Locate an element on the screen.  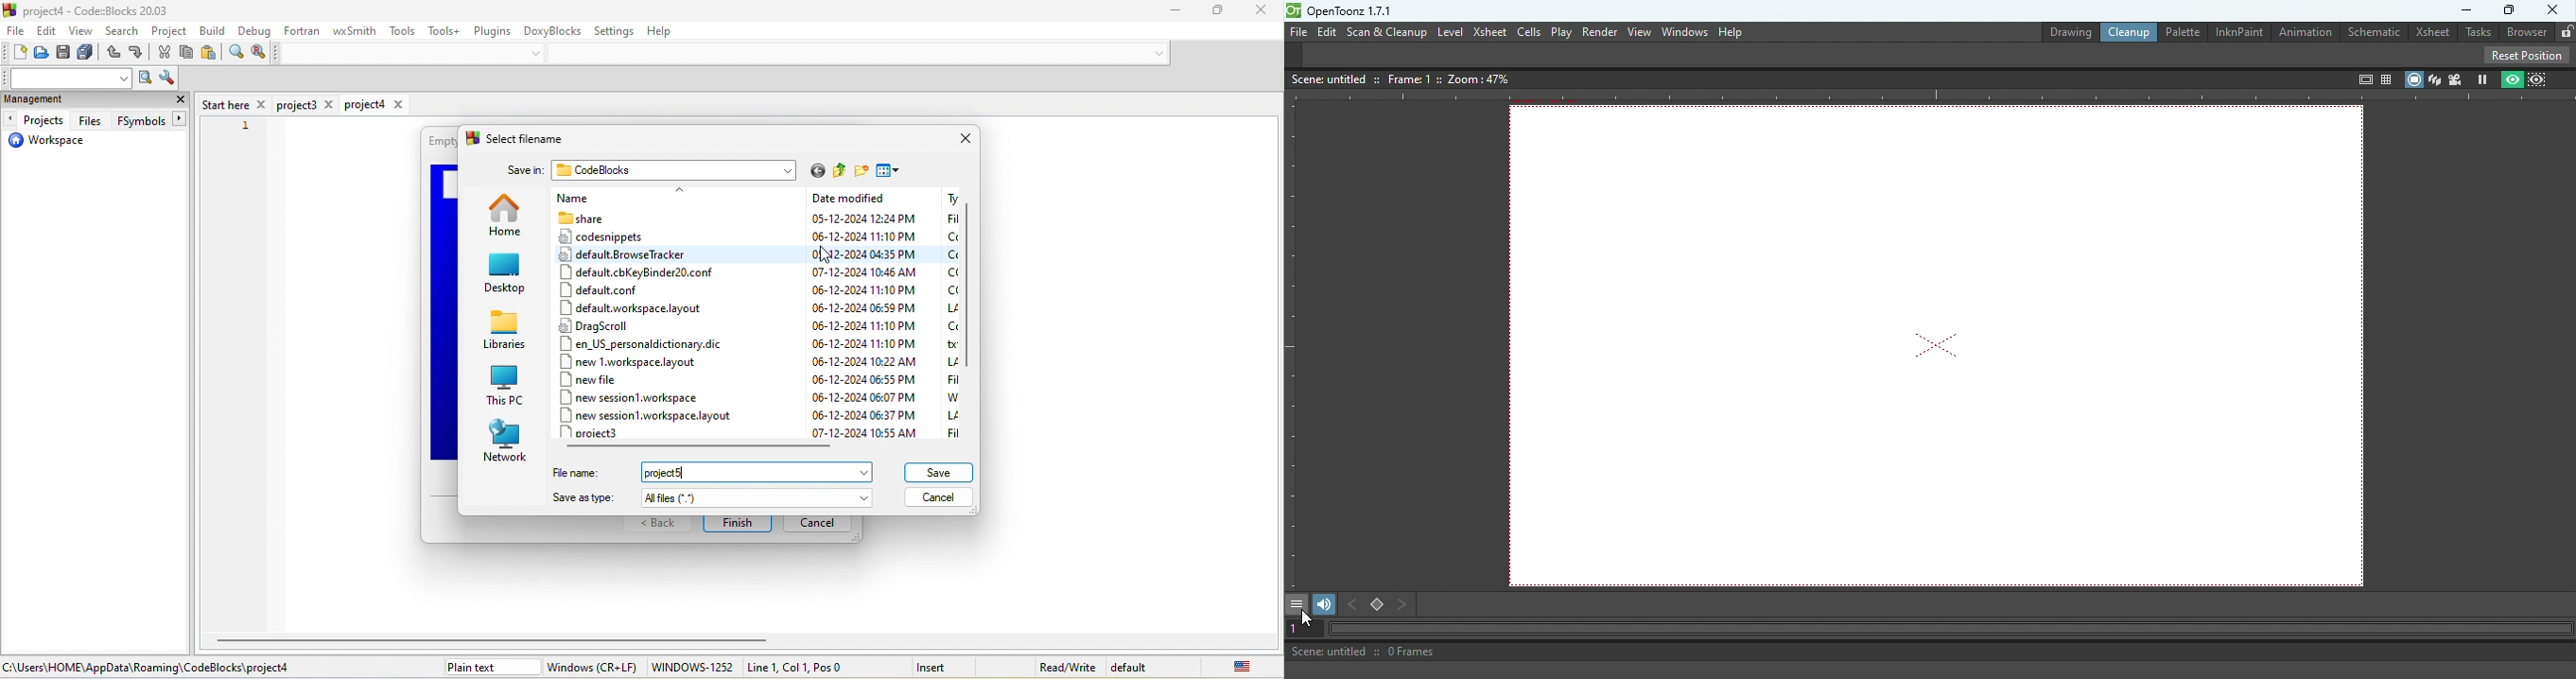
run search is located at coordinates (145, 79).